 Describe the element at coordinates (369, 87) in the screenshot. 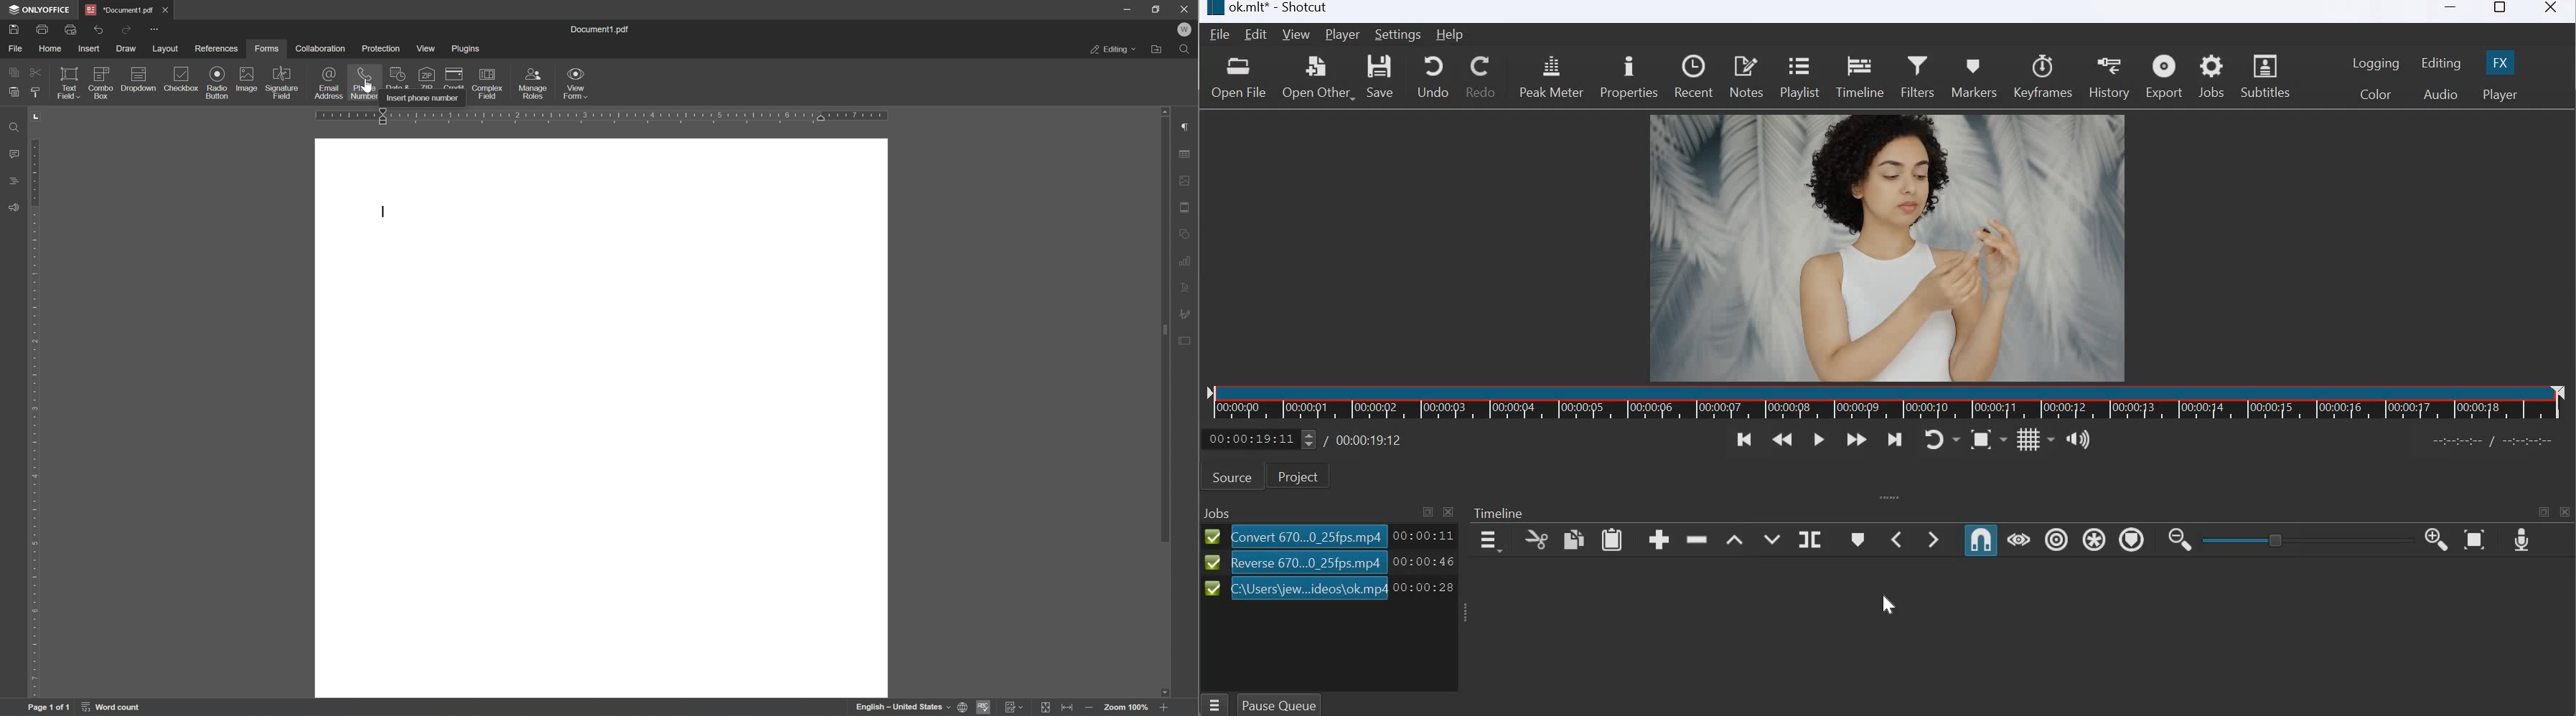

I see `cursor` at that location.